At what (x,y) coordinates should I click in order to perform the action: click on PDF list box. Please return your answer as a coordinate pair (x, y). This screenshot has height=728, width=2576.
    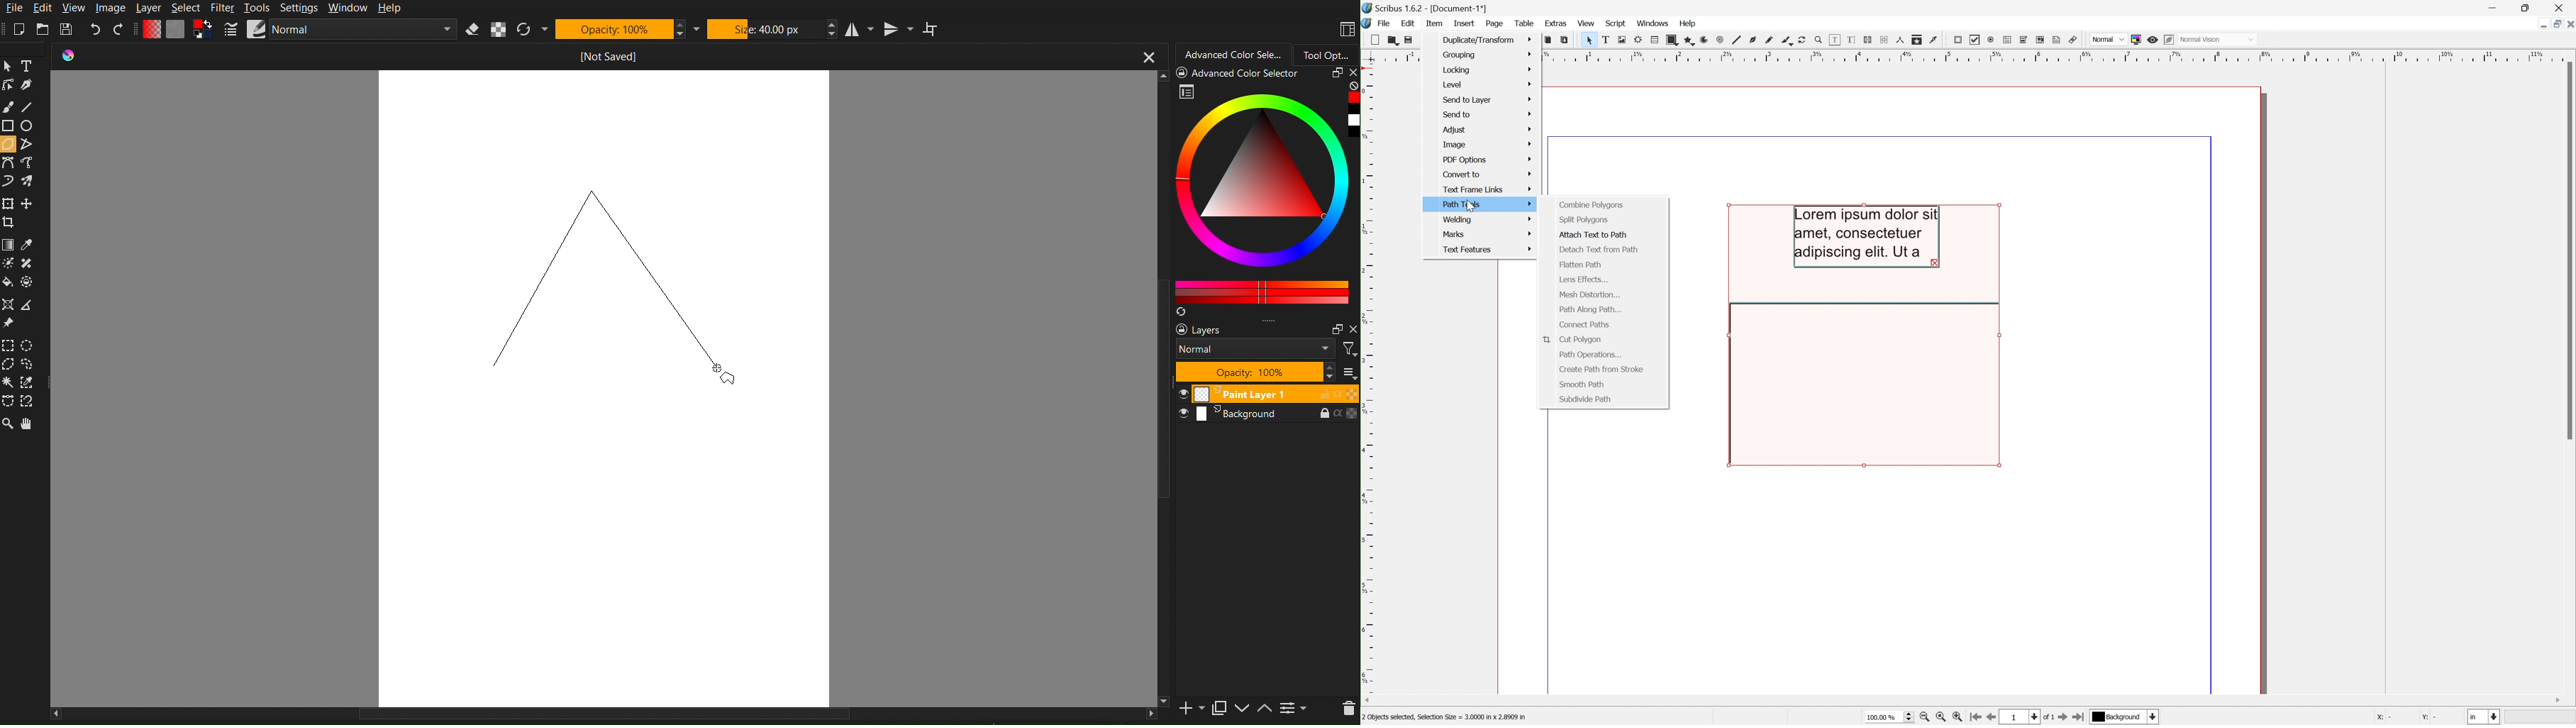
    Looking at the image, I should click on (2041, 39).